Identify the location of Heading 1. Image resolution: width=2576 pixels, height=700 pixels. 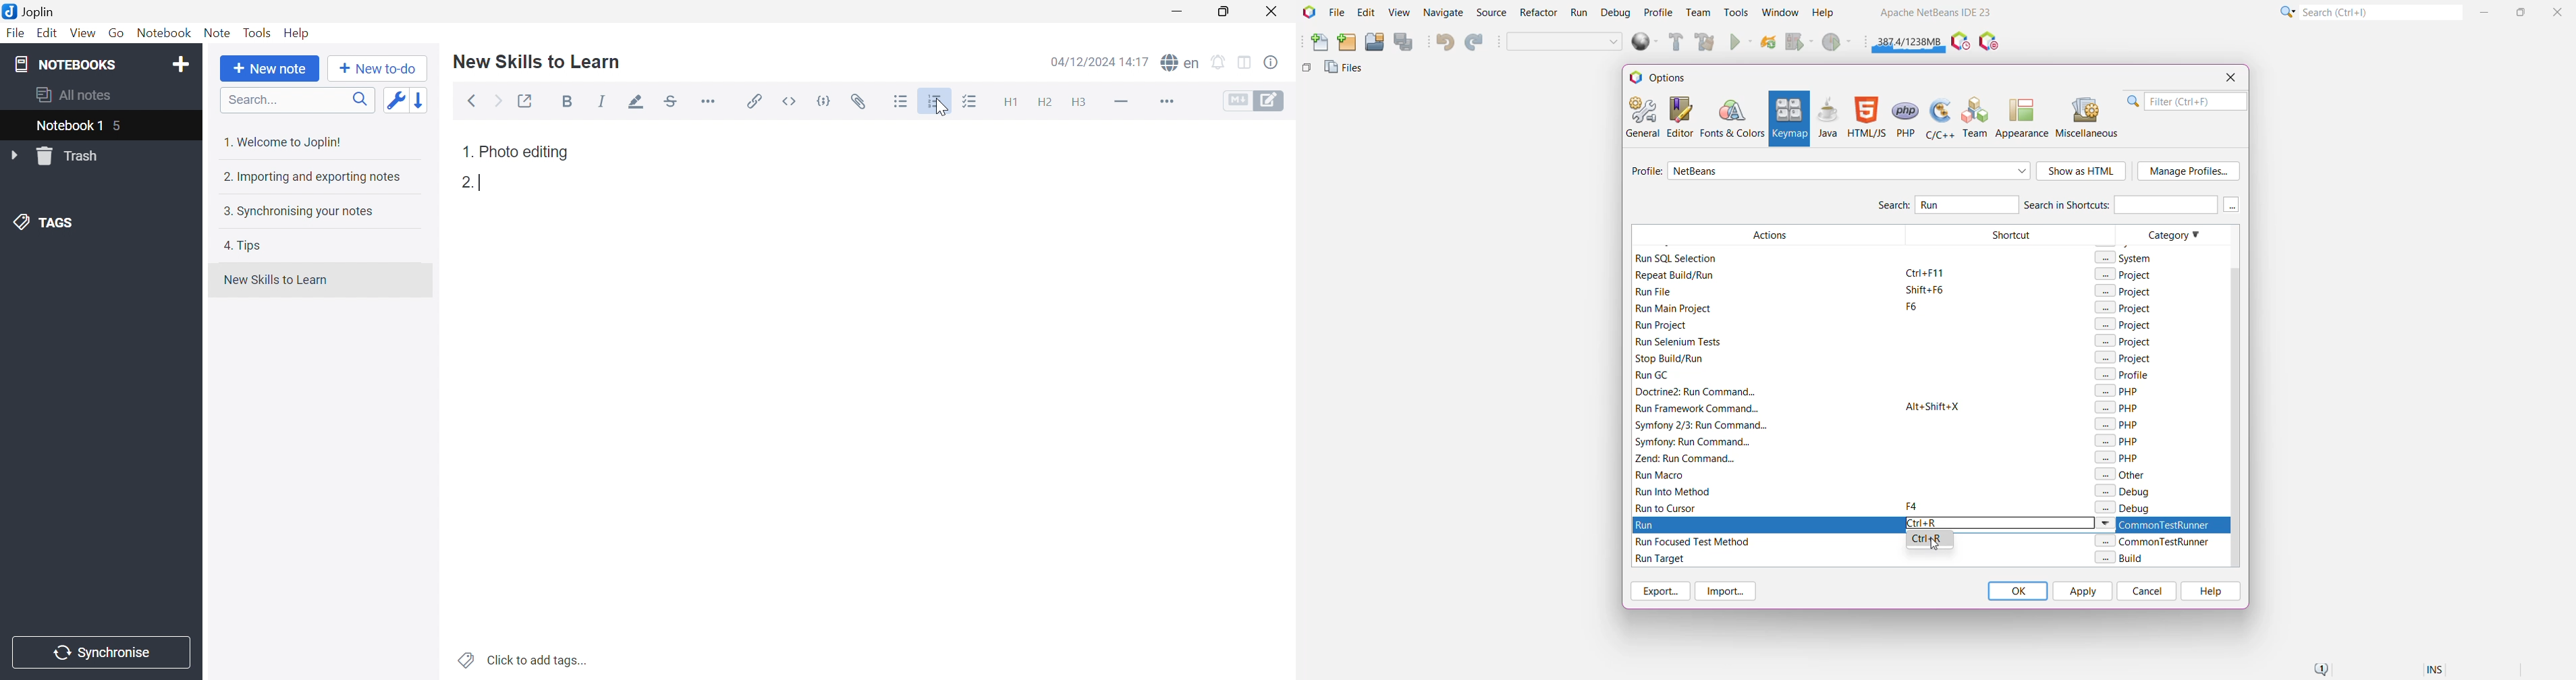
(1009, 103).